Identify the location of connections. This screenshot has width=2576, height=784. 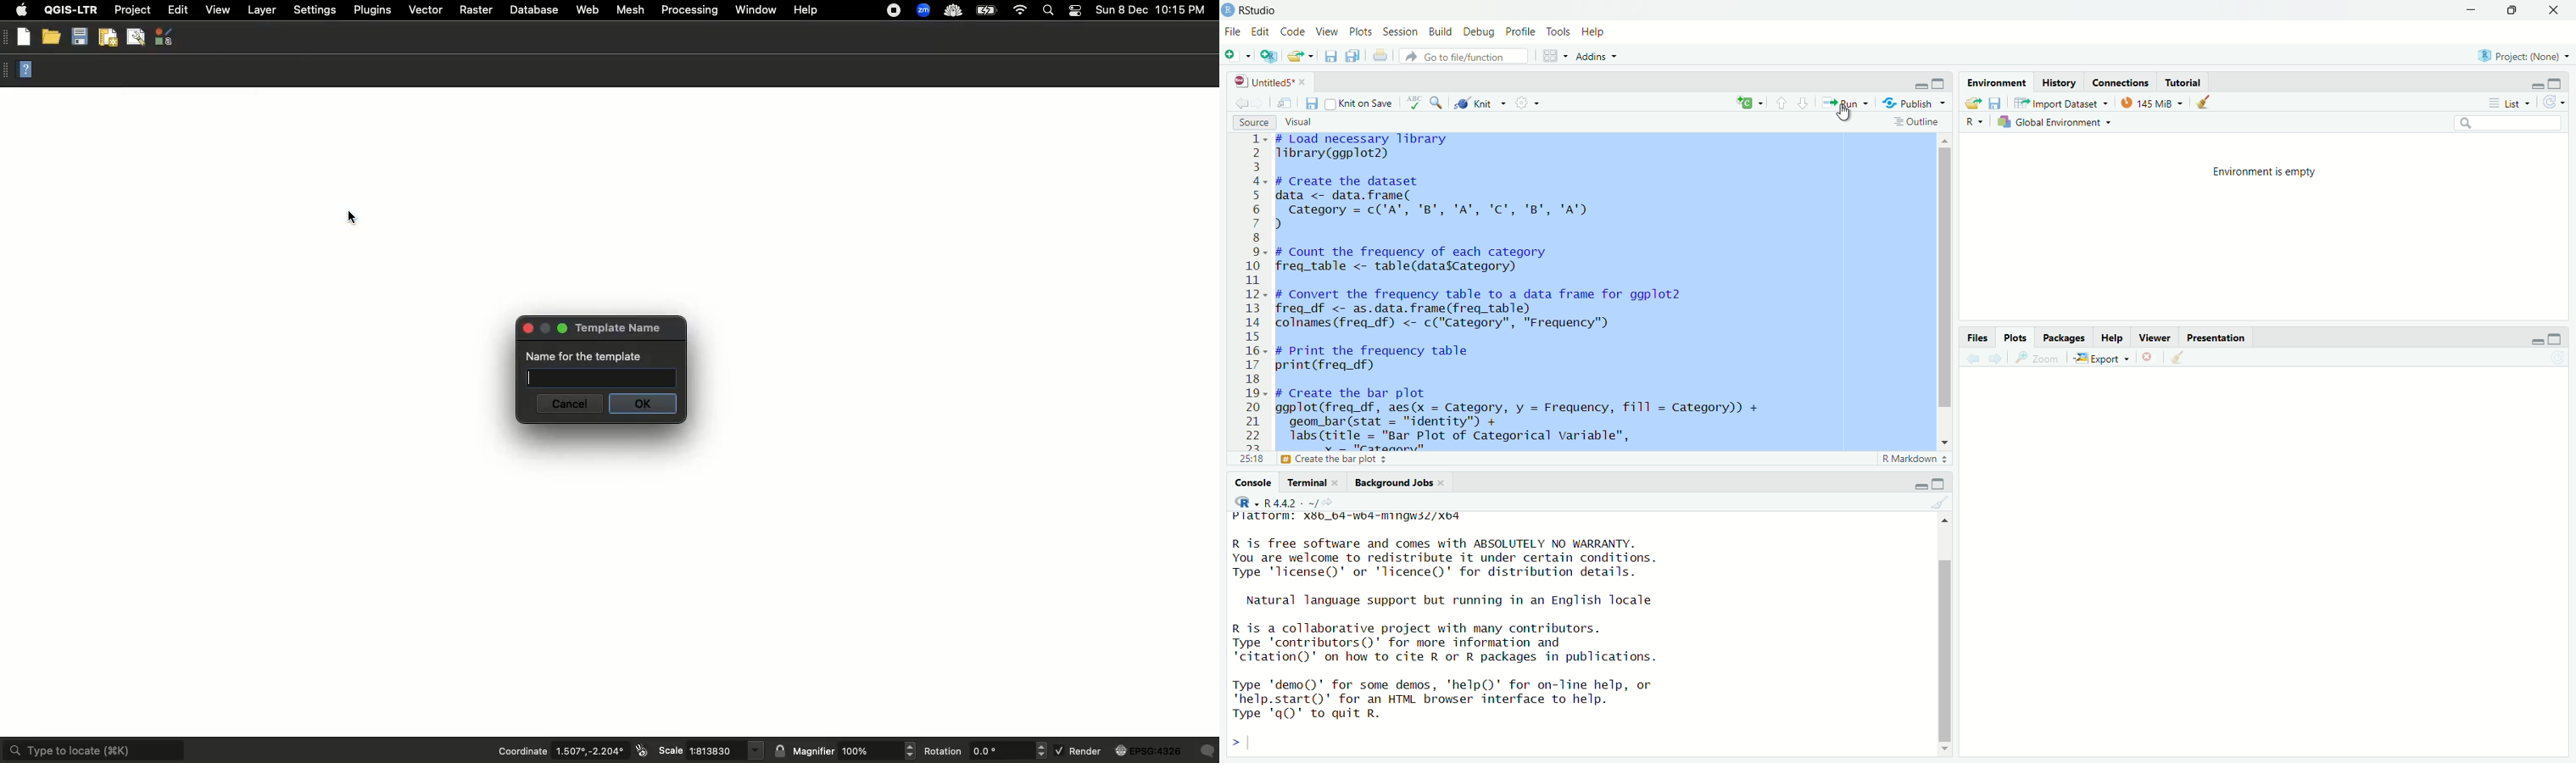
(2122, 83).